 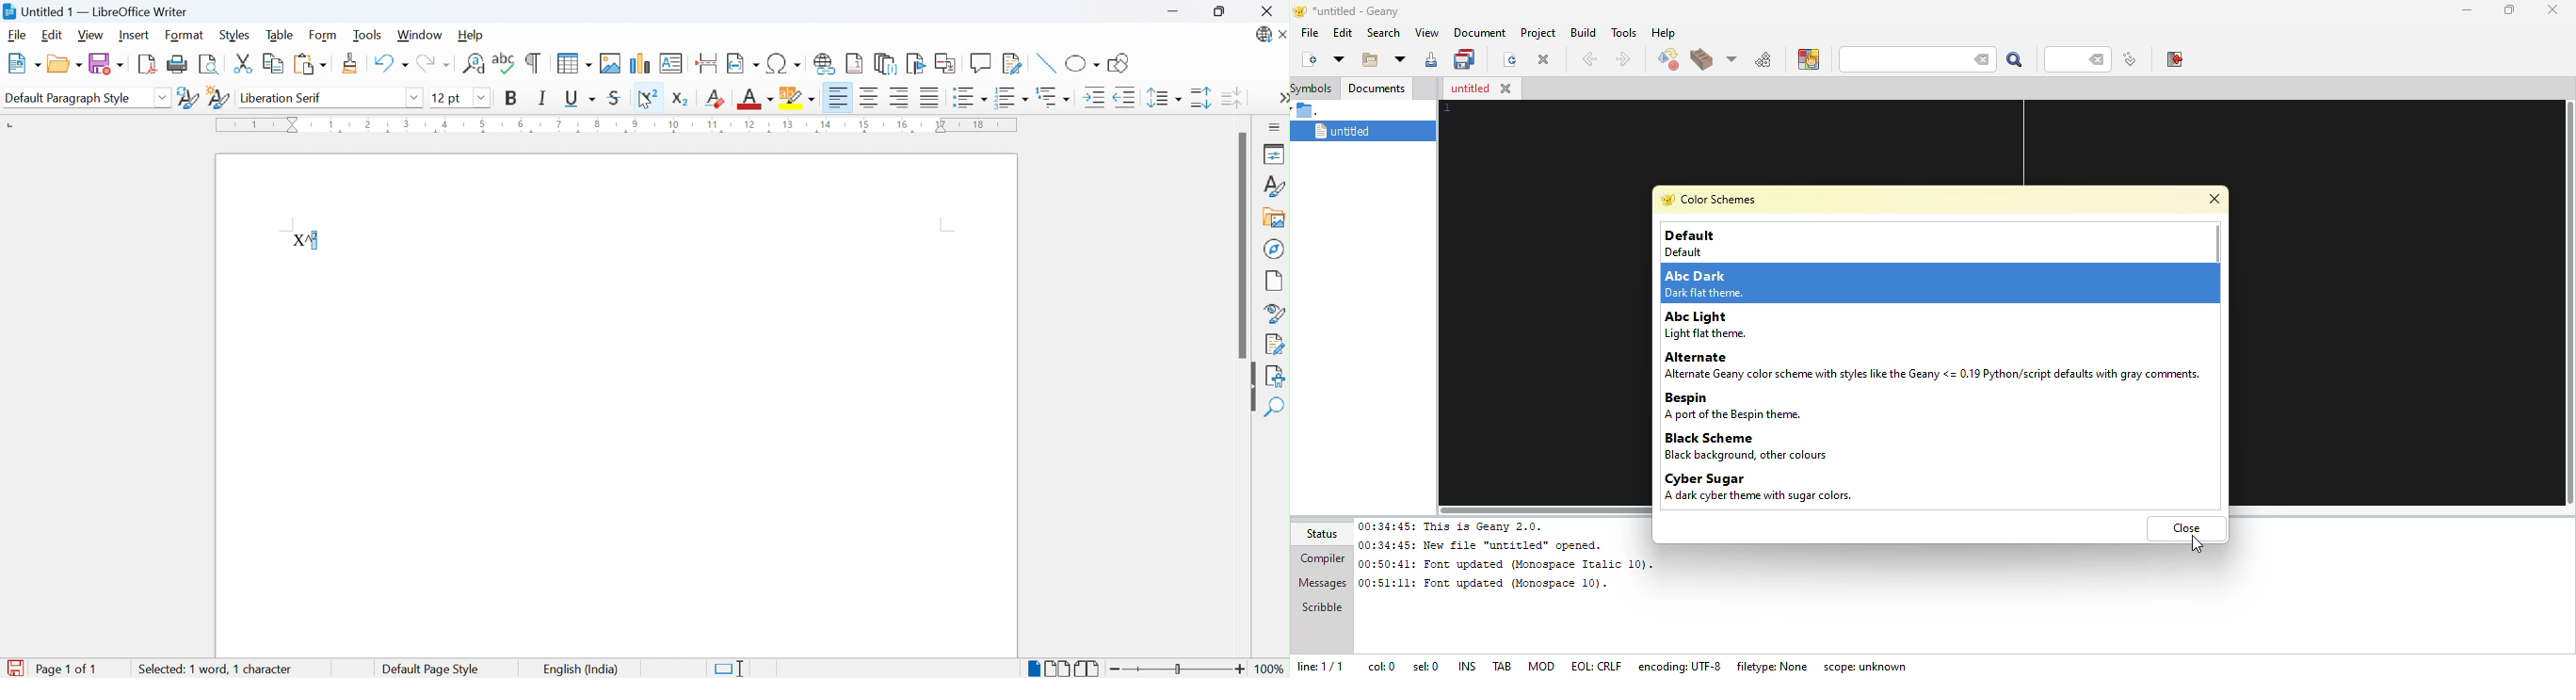 I want to click on close, so click(x=1543, y=60).